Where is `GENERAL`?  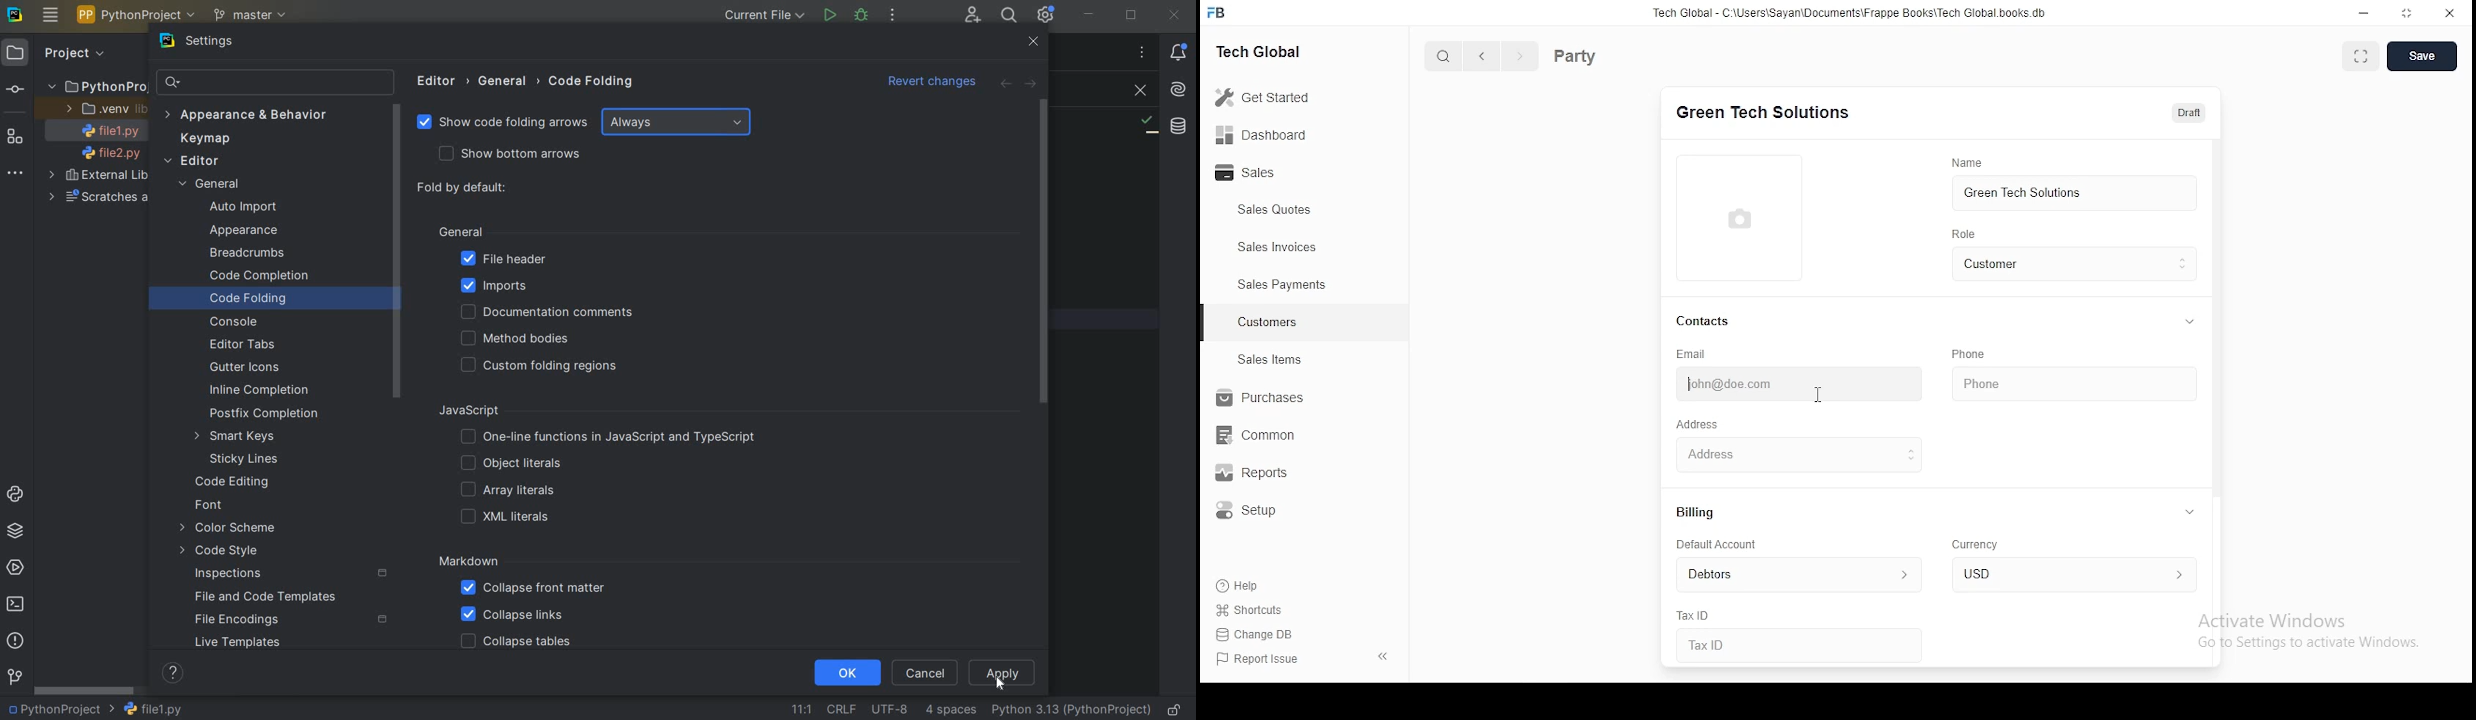
GENERAL is located at coordinates (460, 230).